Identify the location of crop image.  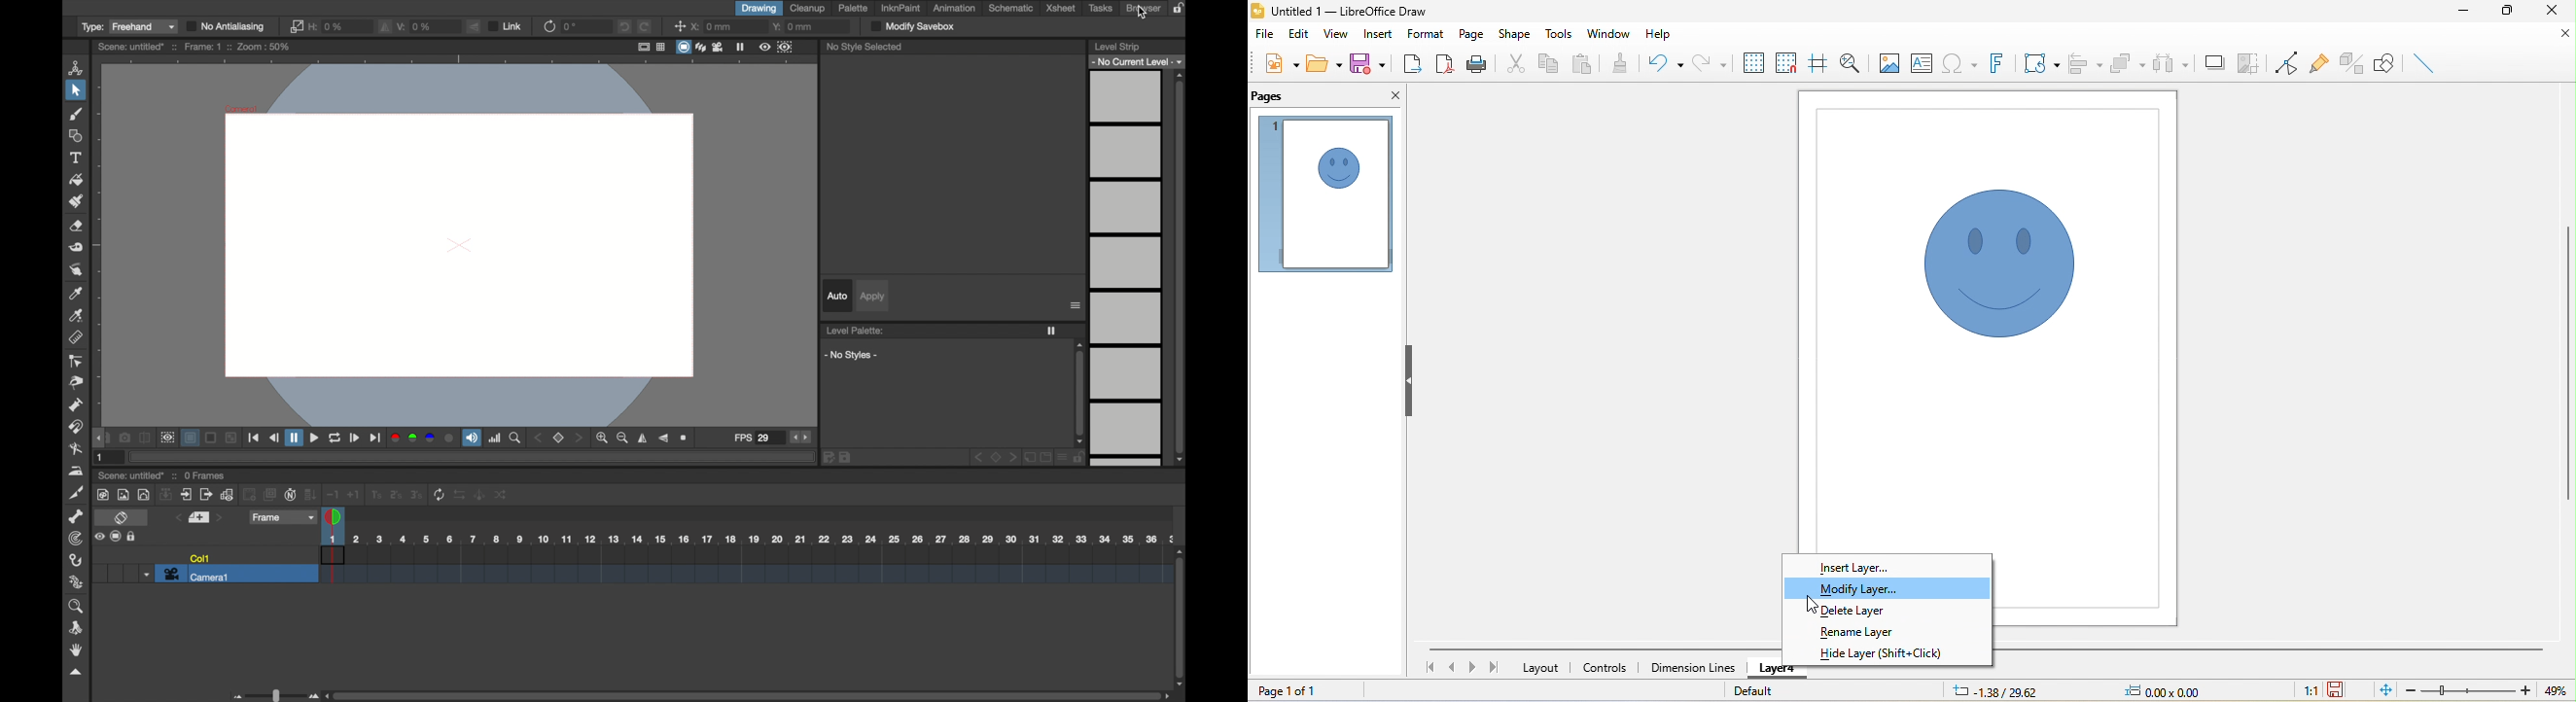
(2249, 61).